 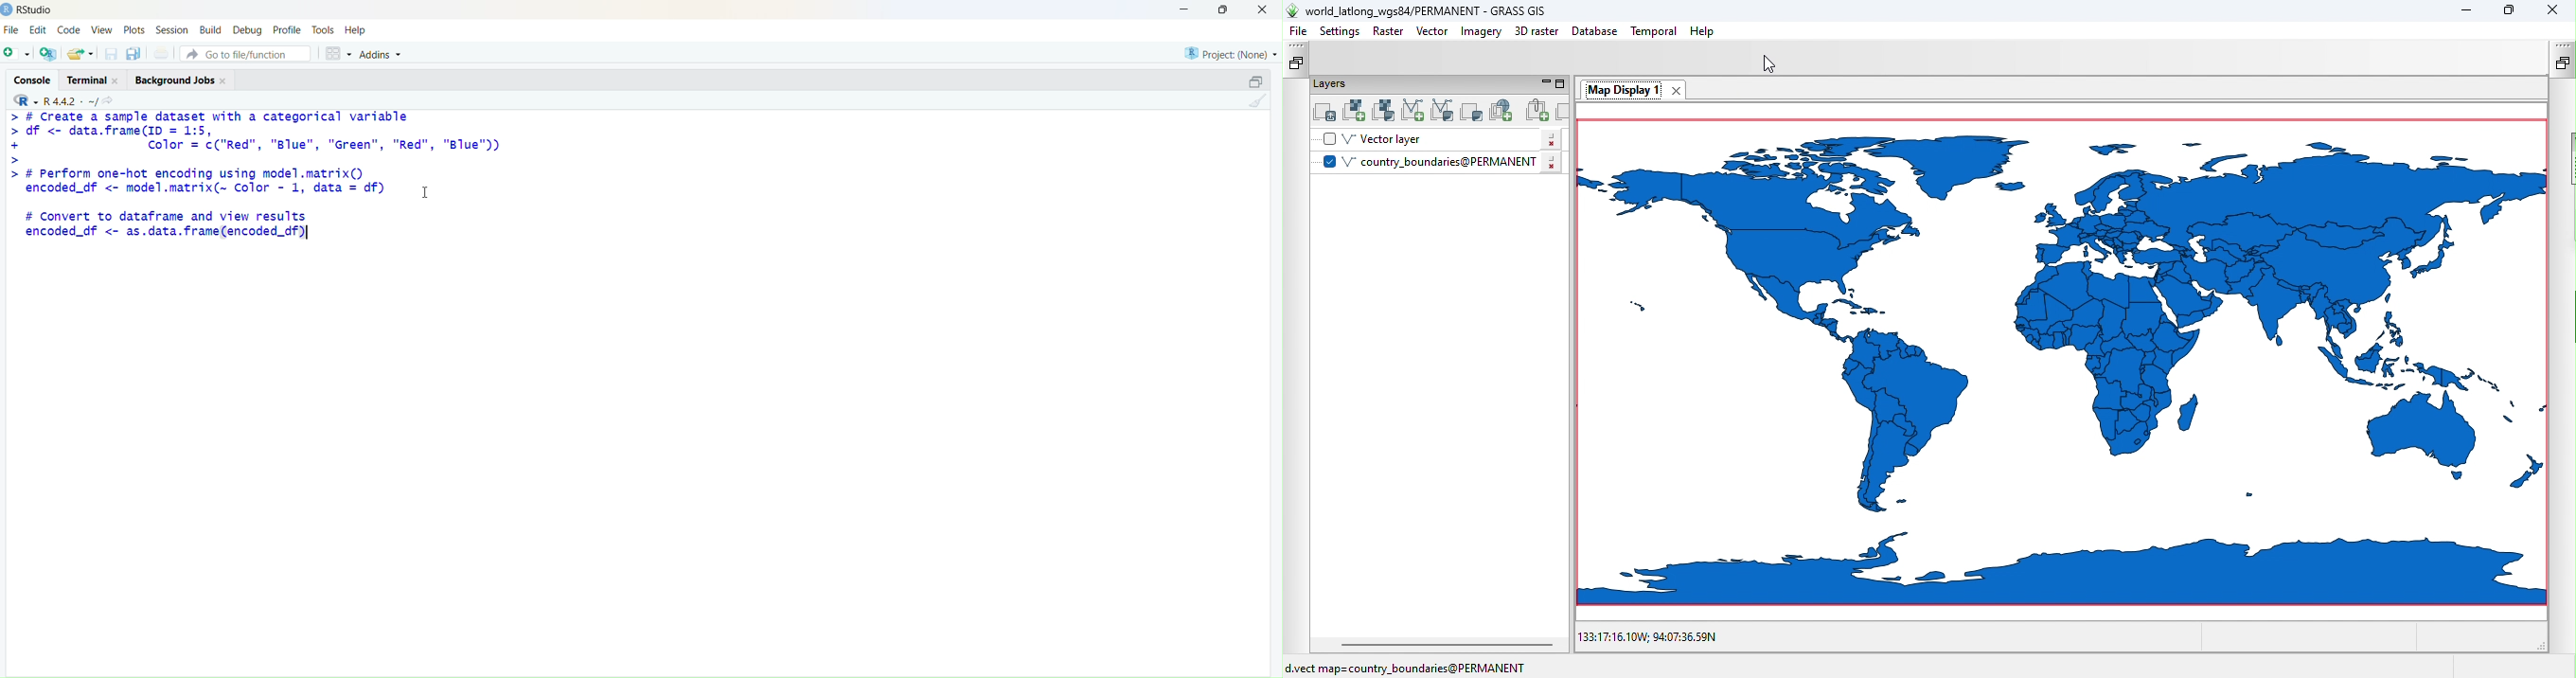 I want to click on share folder as, so click(x=81, y=54).